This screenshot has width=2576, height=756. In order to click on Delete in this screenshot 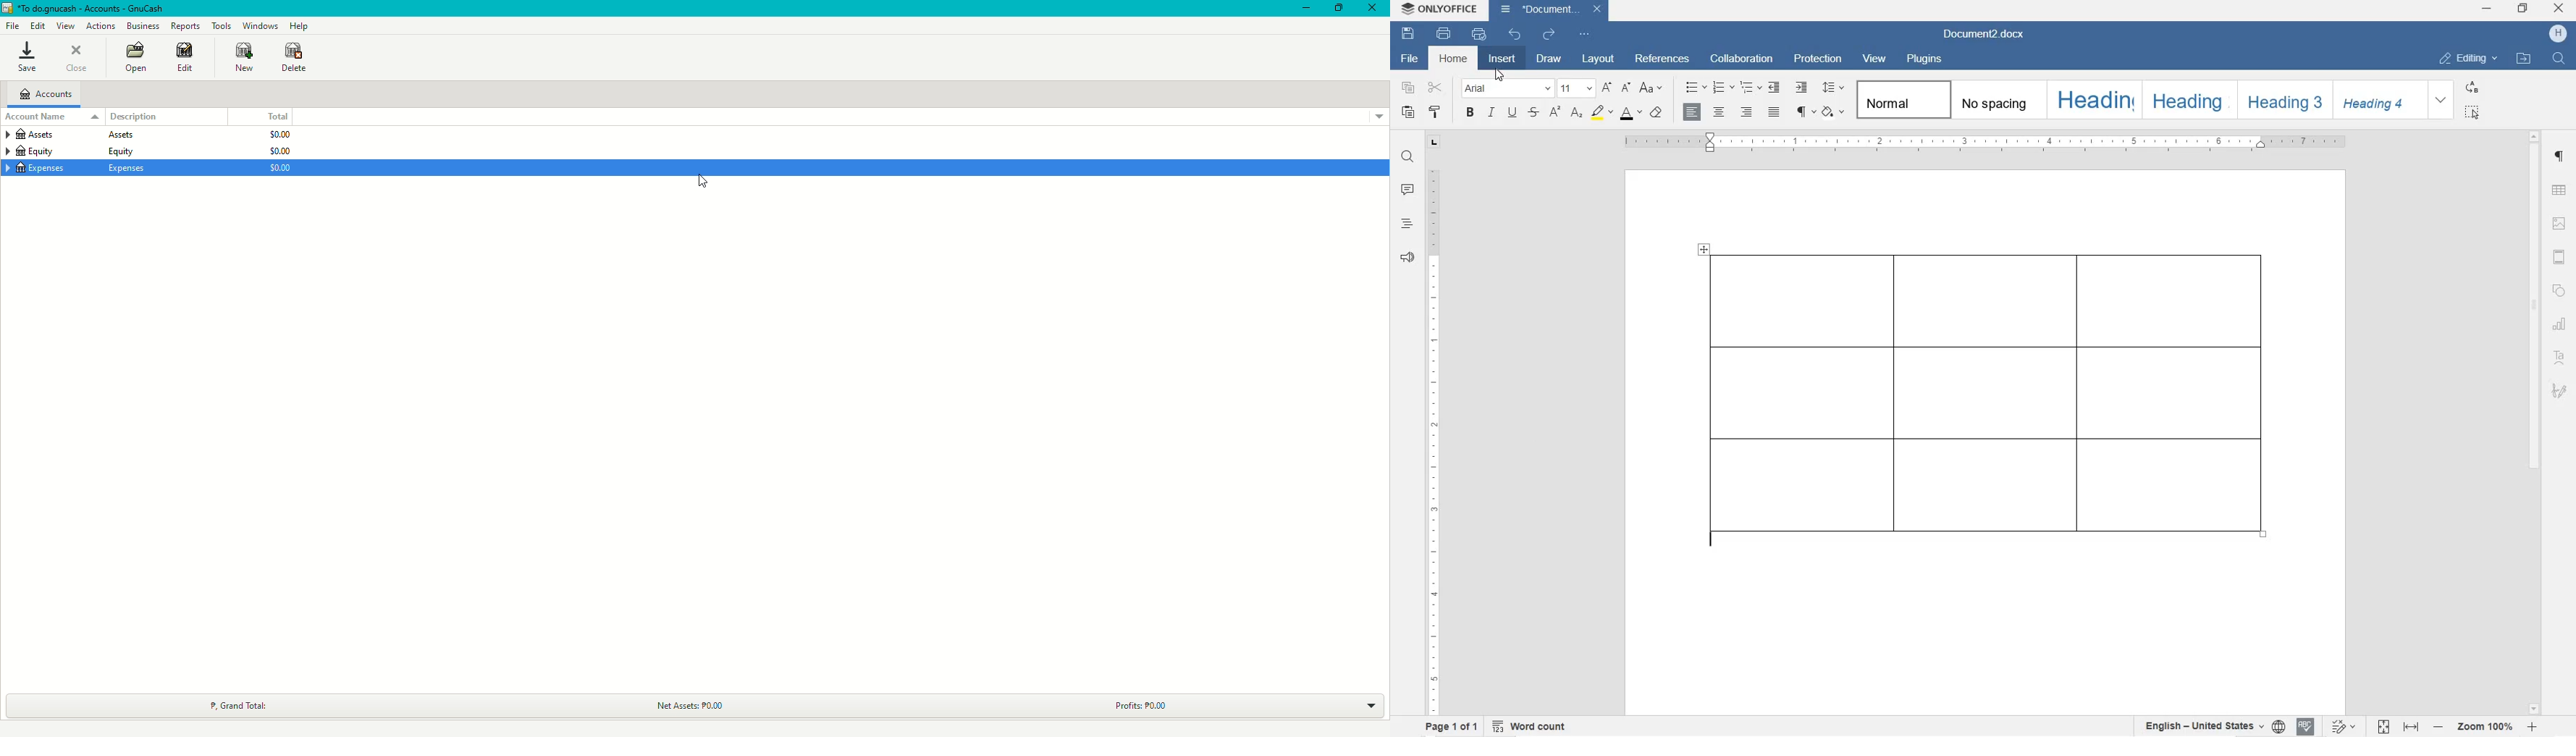, I will do `click(295, 59)`.